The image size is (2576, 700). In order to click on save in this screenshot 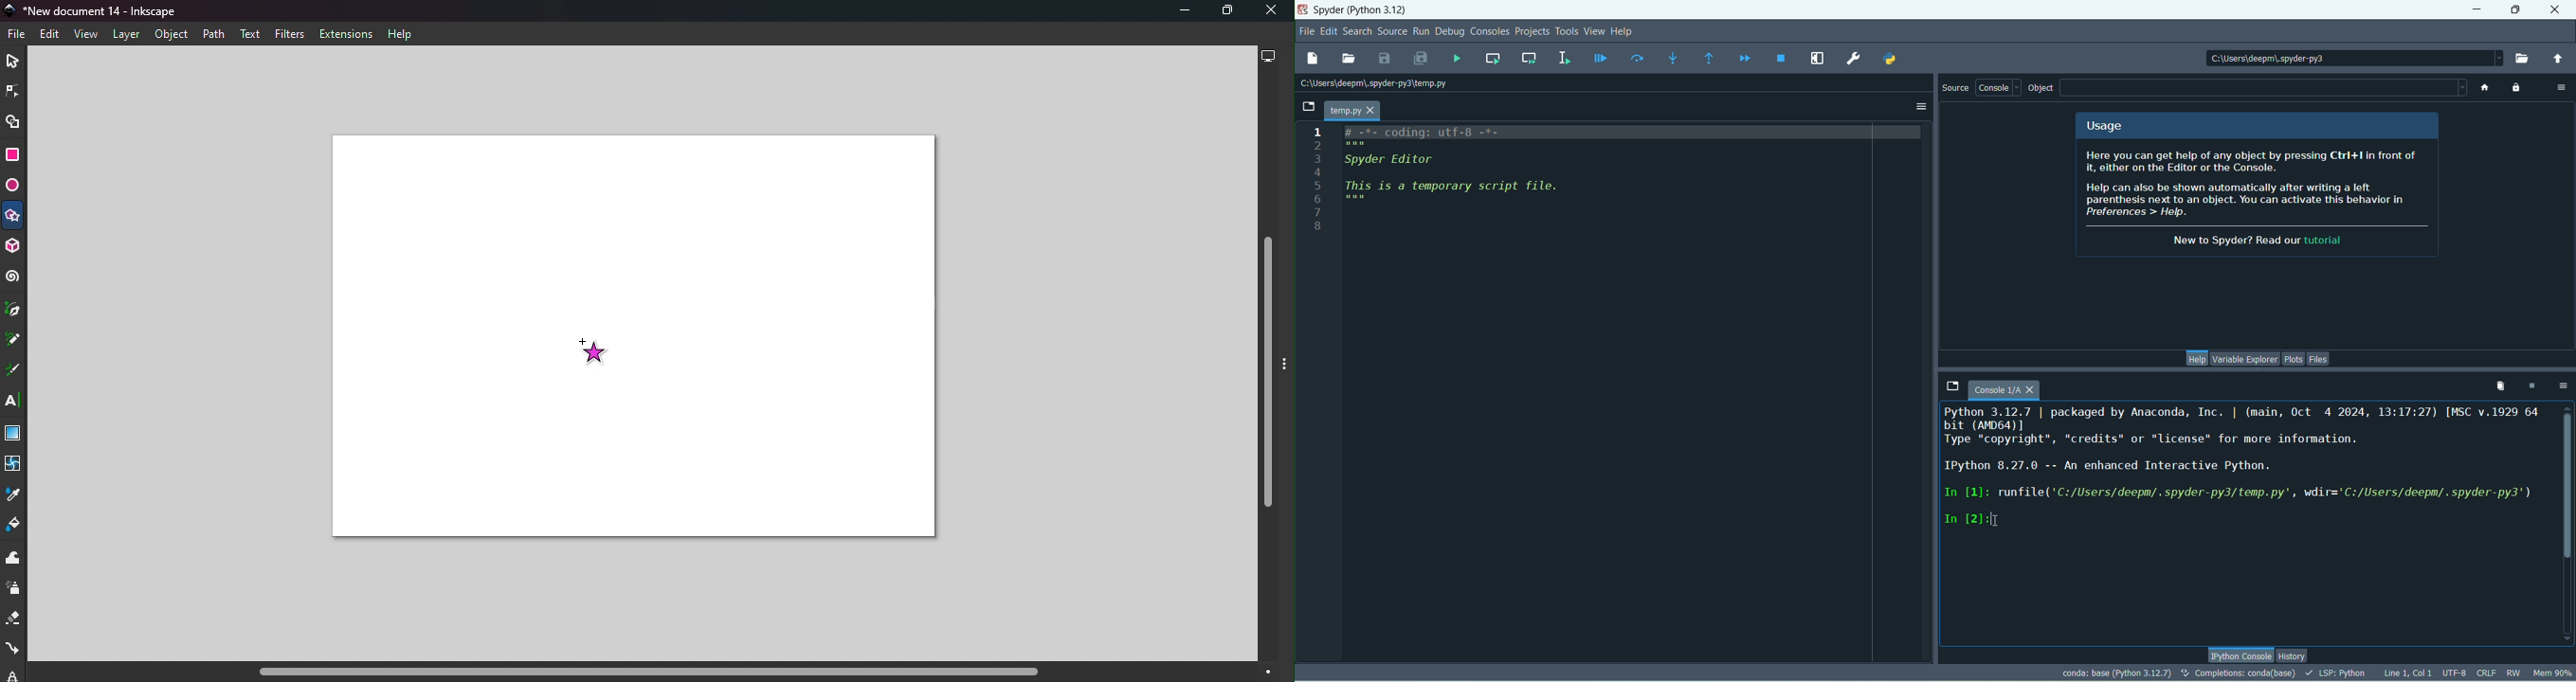, I will do `click(1385, 59)`.